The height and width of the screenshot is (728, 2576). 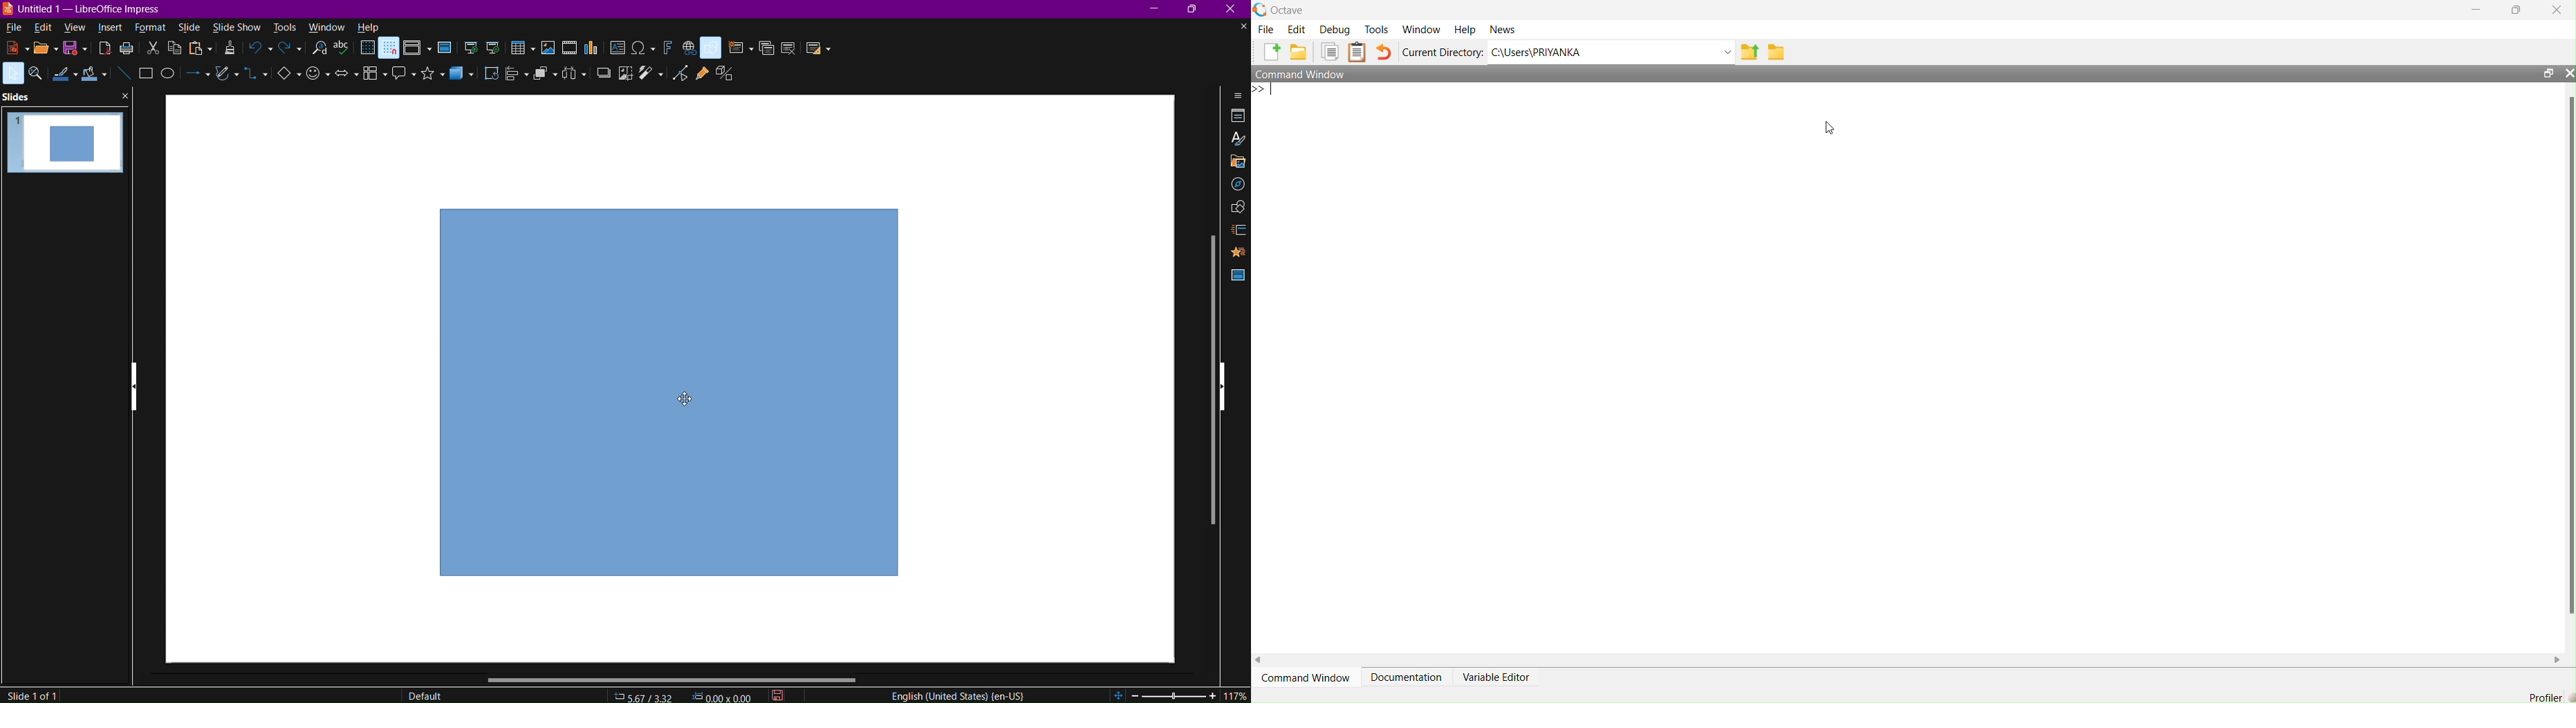 I want to click on width & height of selected object, so click(x=723, y=696).